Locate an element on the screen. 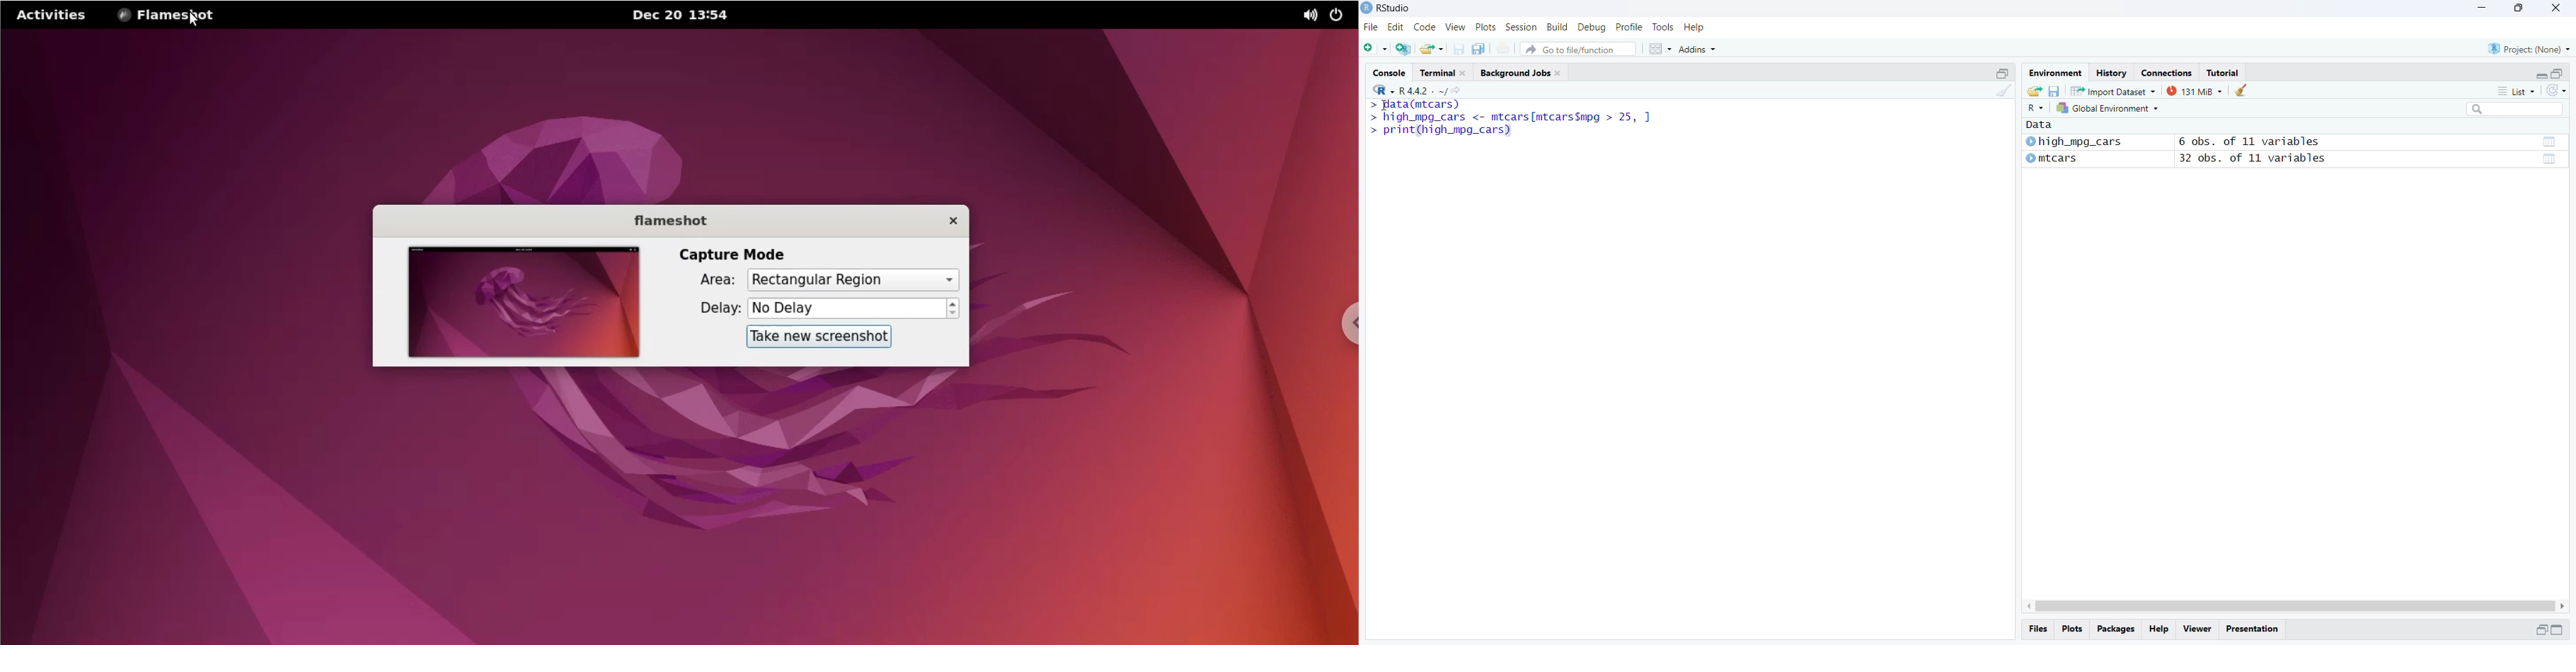  List is located at coordinates (2516, 90).